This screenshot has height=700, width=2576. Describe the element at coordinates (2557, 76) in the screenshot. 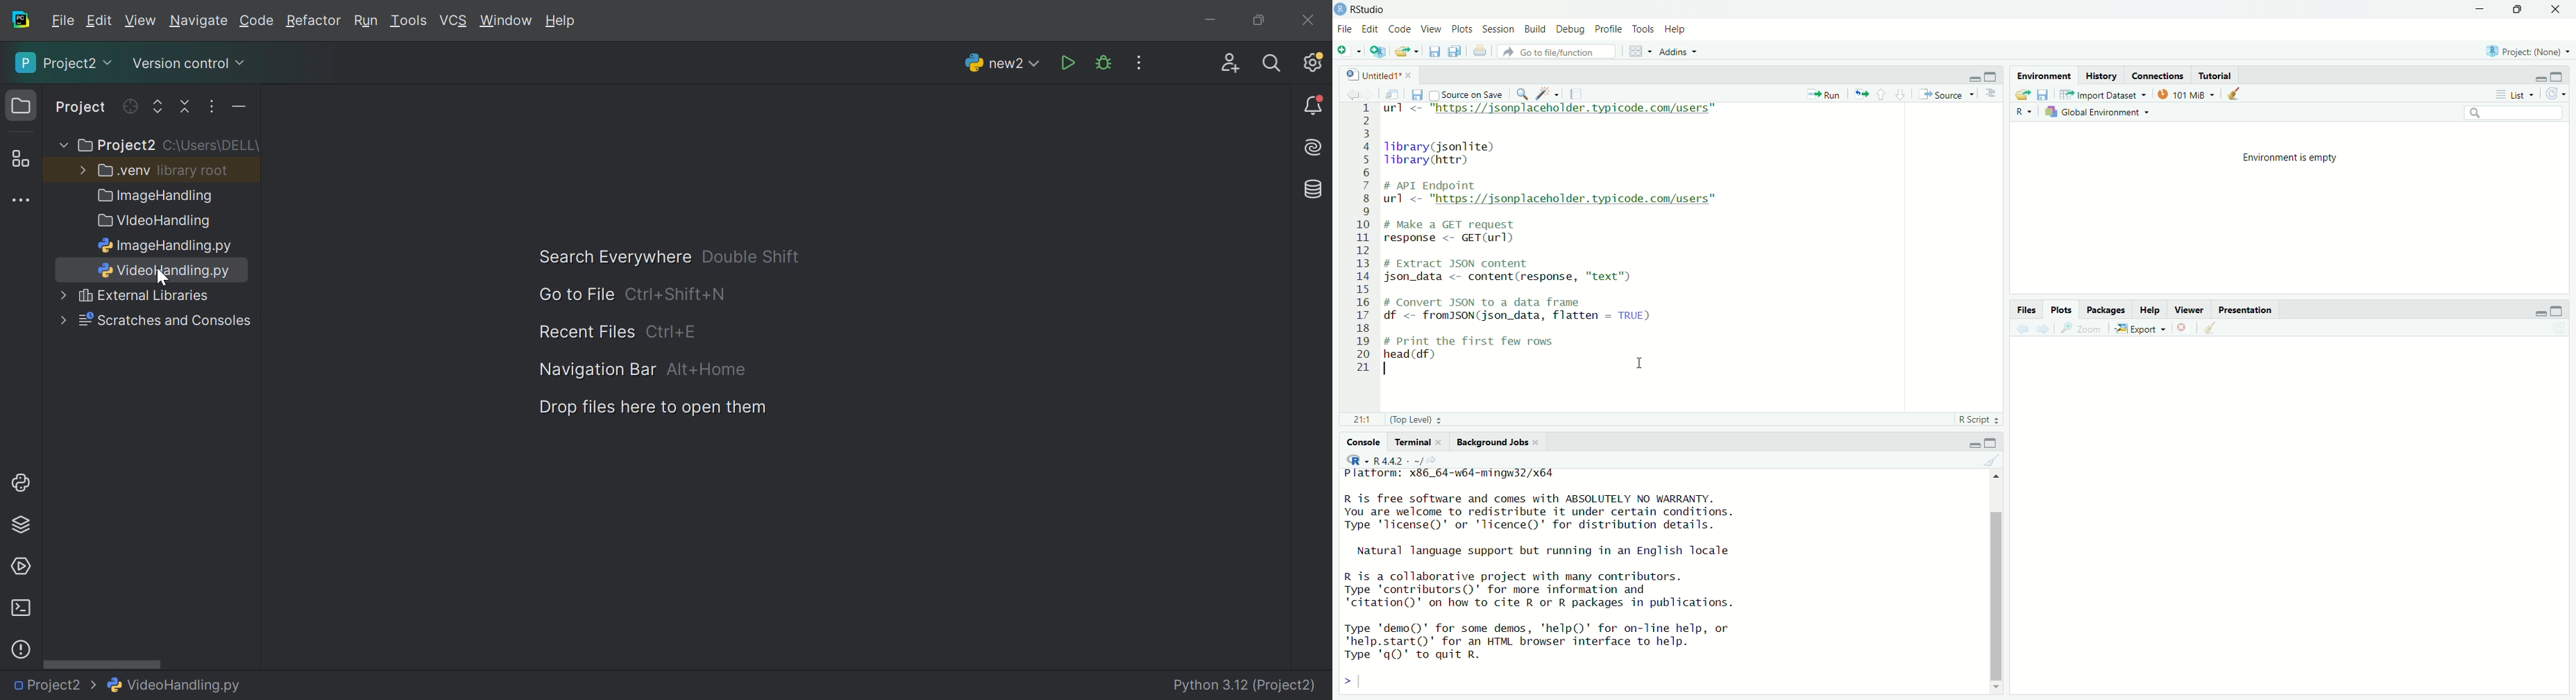

I see `Maximize` at that location.